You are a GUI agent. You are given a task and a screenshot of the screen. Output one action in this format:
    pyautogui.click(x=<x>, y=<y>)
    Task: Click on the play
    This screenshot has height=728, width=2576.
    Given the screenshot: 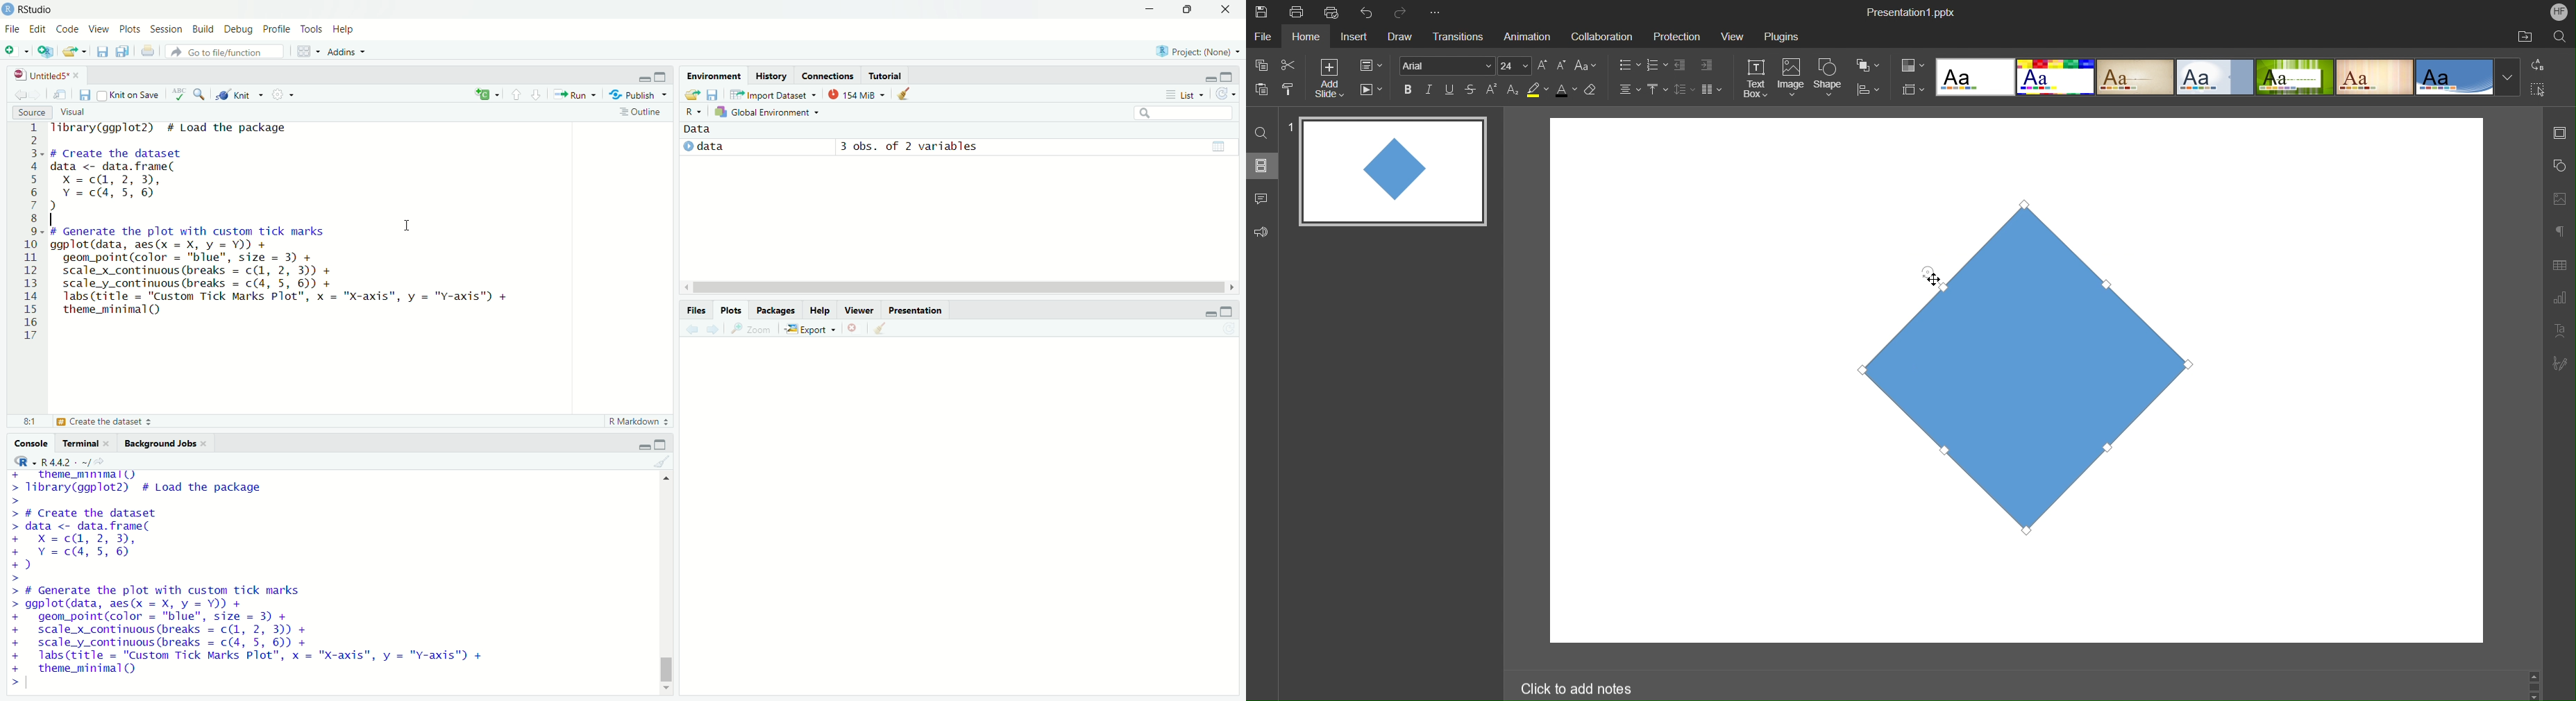 What is the action you would take?
    pyautogui.click(x=687, y=149)
    